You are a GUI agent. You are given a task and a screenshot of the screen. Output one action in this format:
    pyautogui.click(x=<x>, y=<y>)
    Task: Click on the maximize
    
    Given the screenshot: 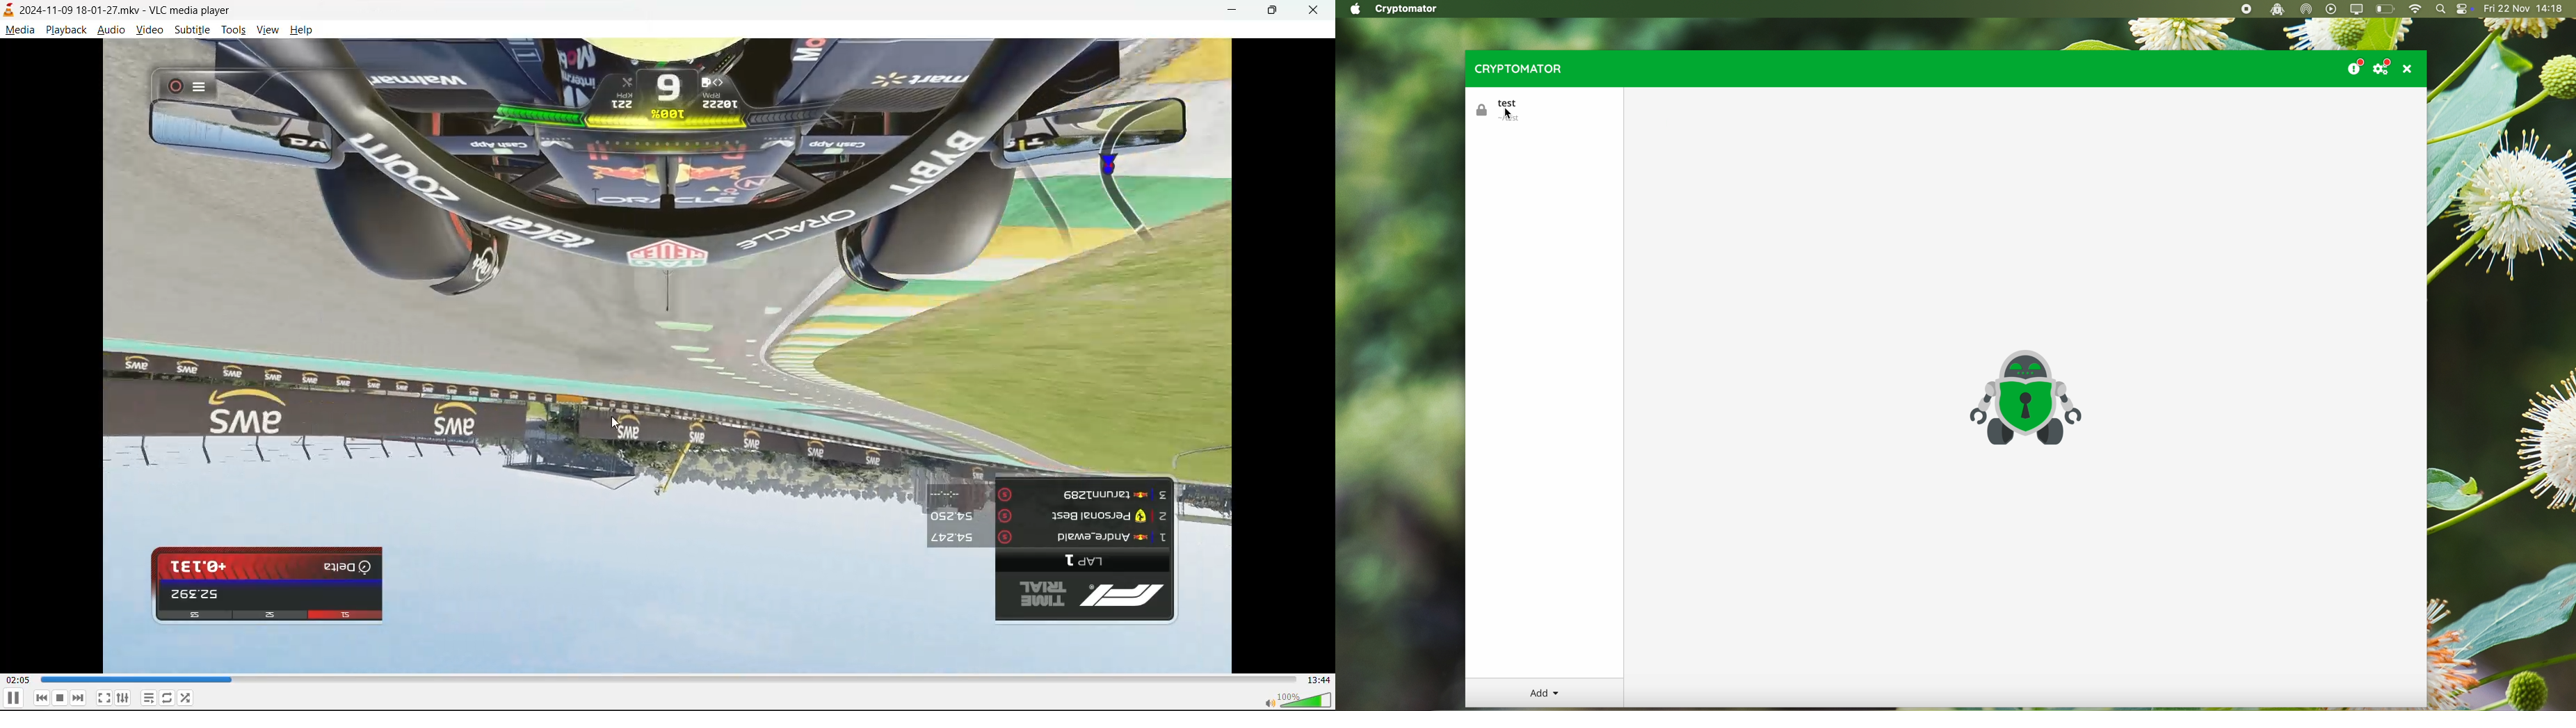 What is the action you would take?
    pyautogui.click(x=1280, y=11)
    